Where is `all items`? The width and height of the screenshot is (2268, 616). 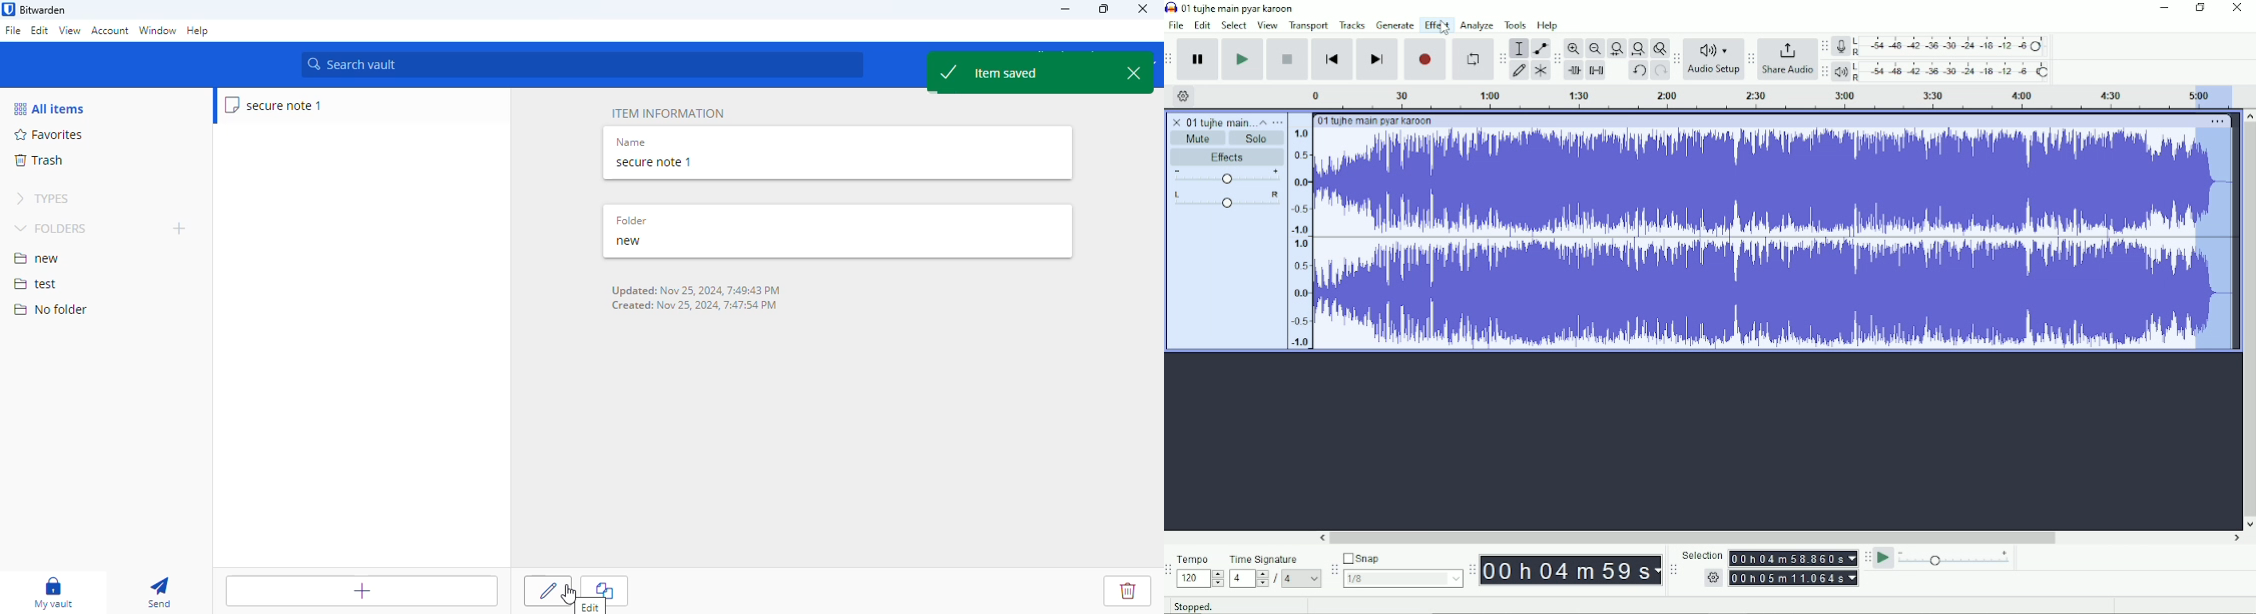 all items is located at coordinates (49, 108).